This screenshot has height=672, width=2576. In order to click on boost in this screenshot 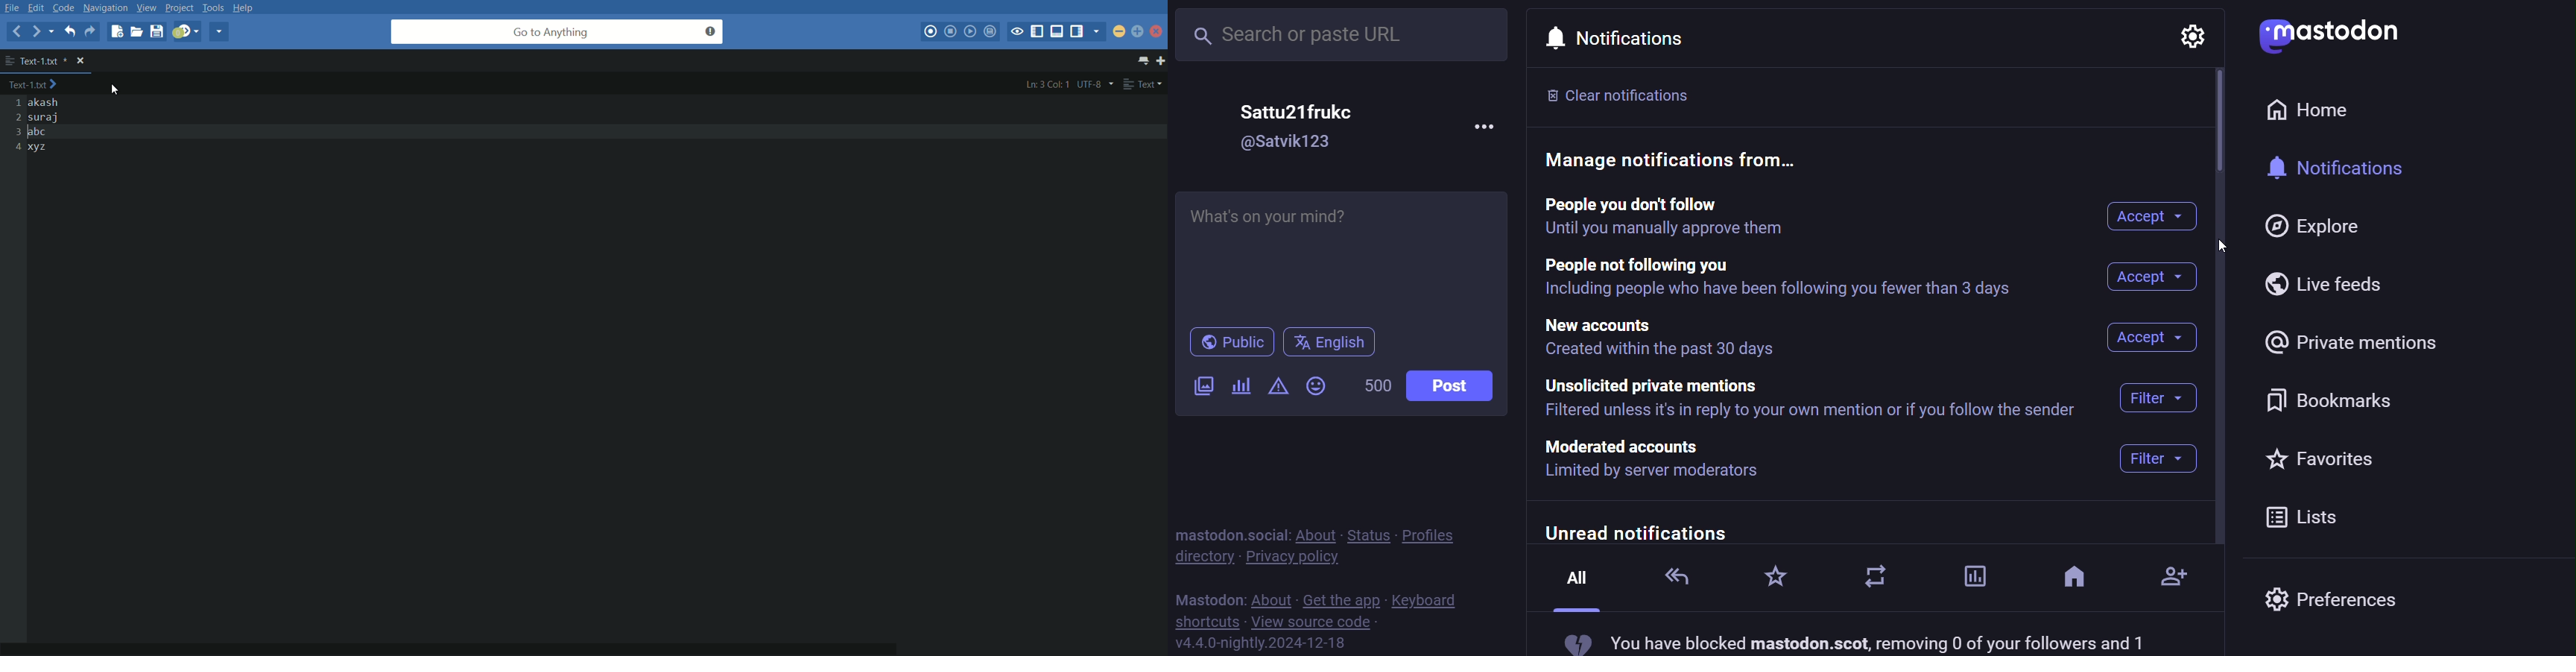, I will do `click(1880, 581)`.